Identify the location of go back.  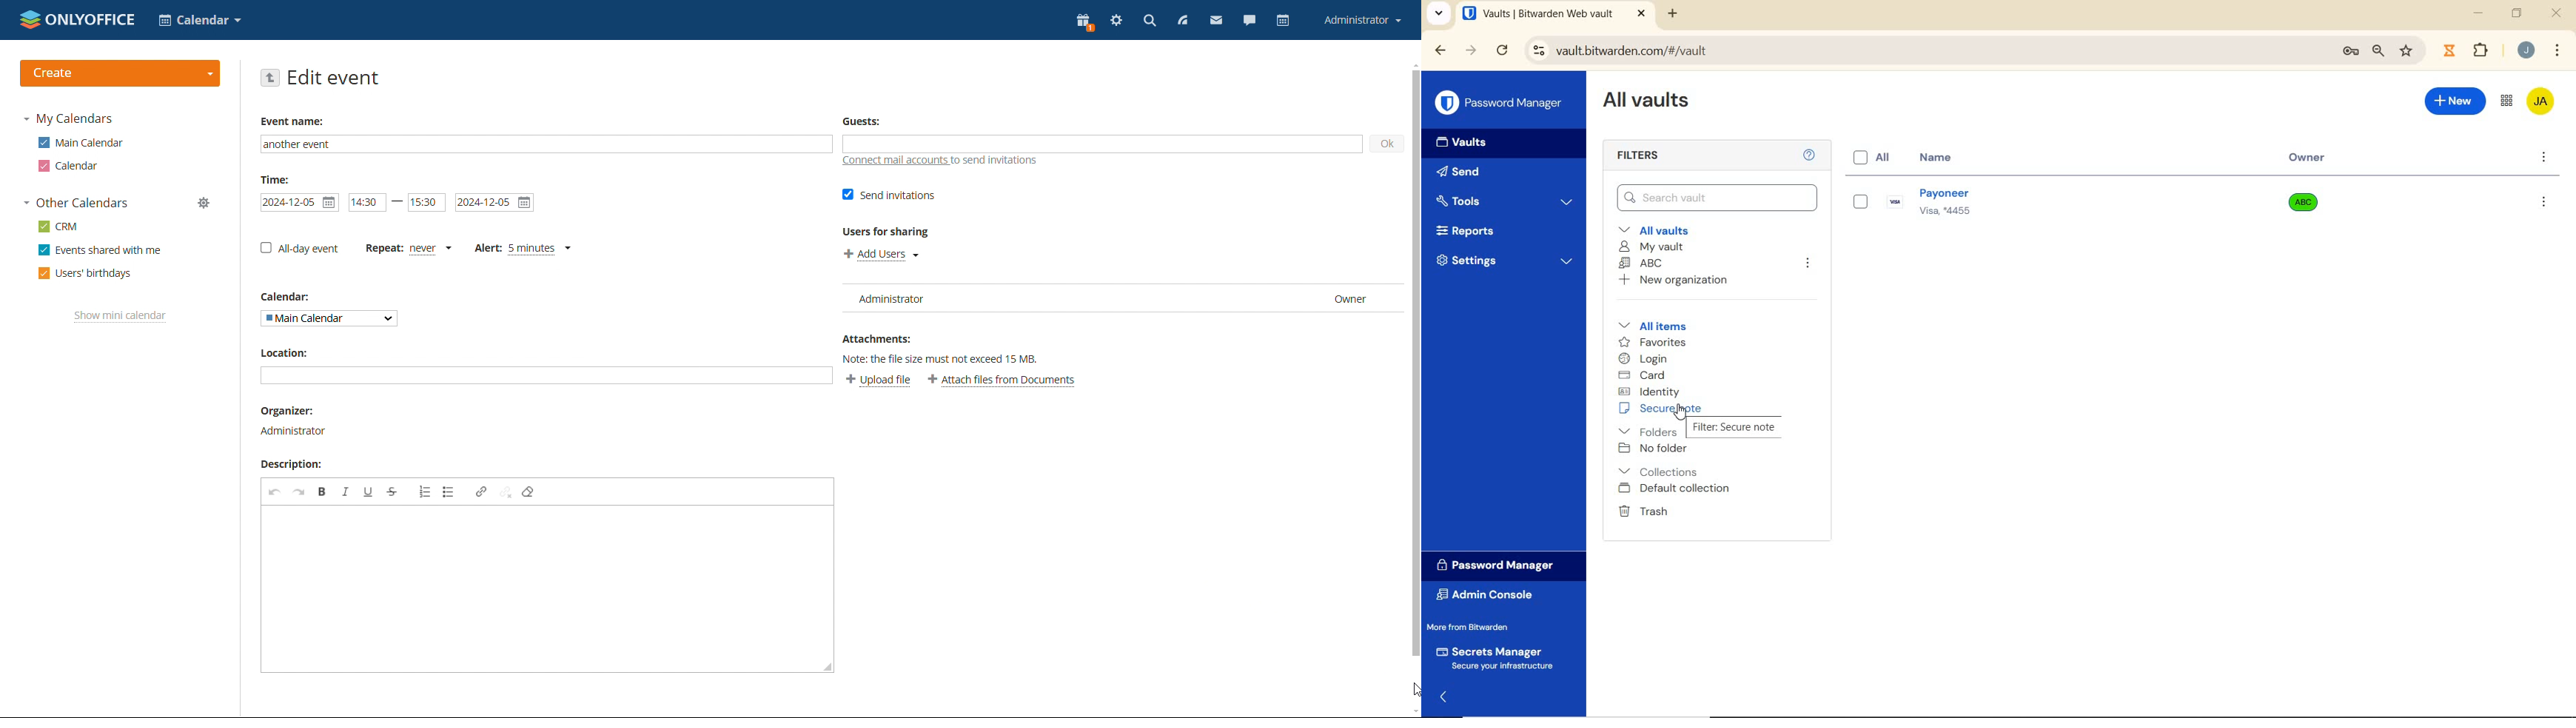
(269, 78).